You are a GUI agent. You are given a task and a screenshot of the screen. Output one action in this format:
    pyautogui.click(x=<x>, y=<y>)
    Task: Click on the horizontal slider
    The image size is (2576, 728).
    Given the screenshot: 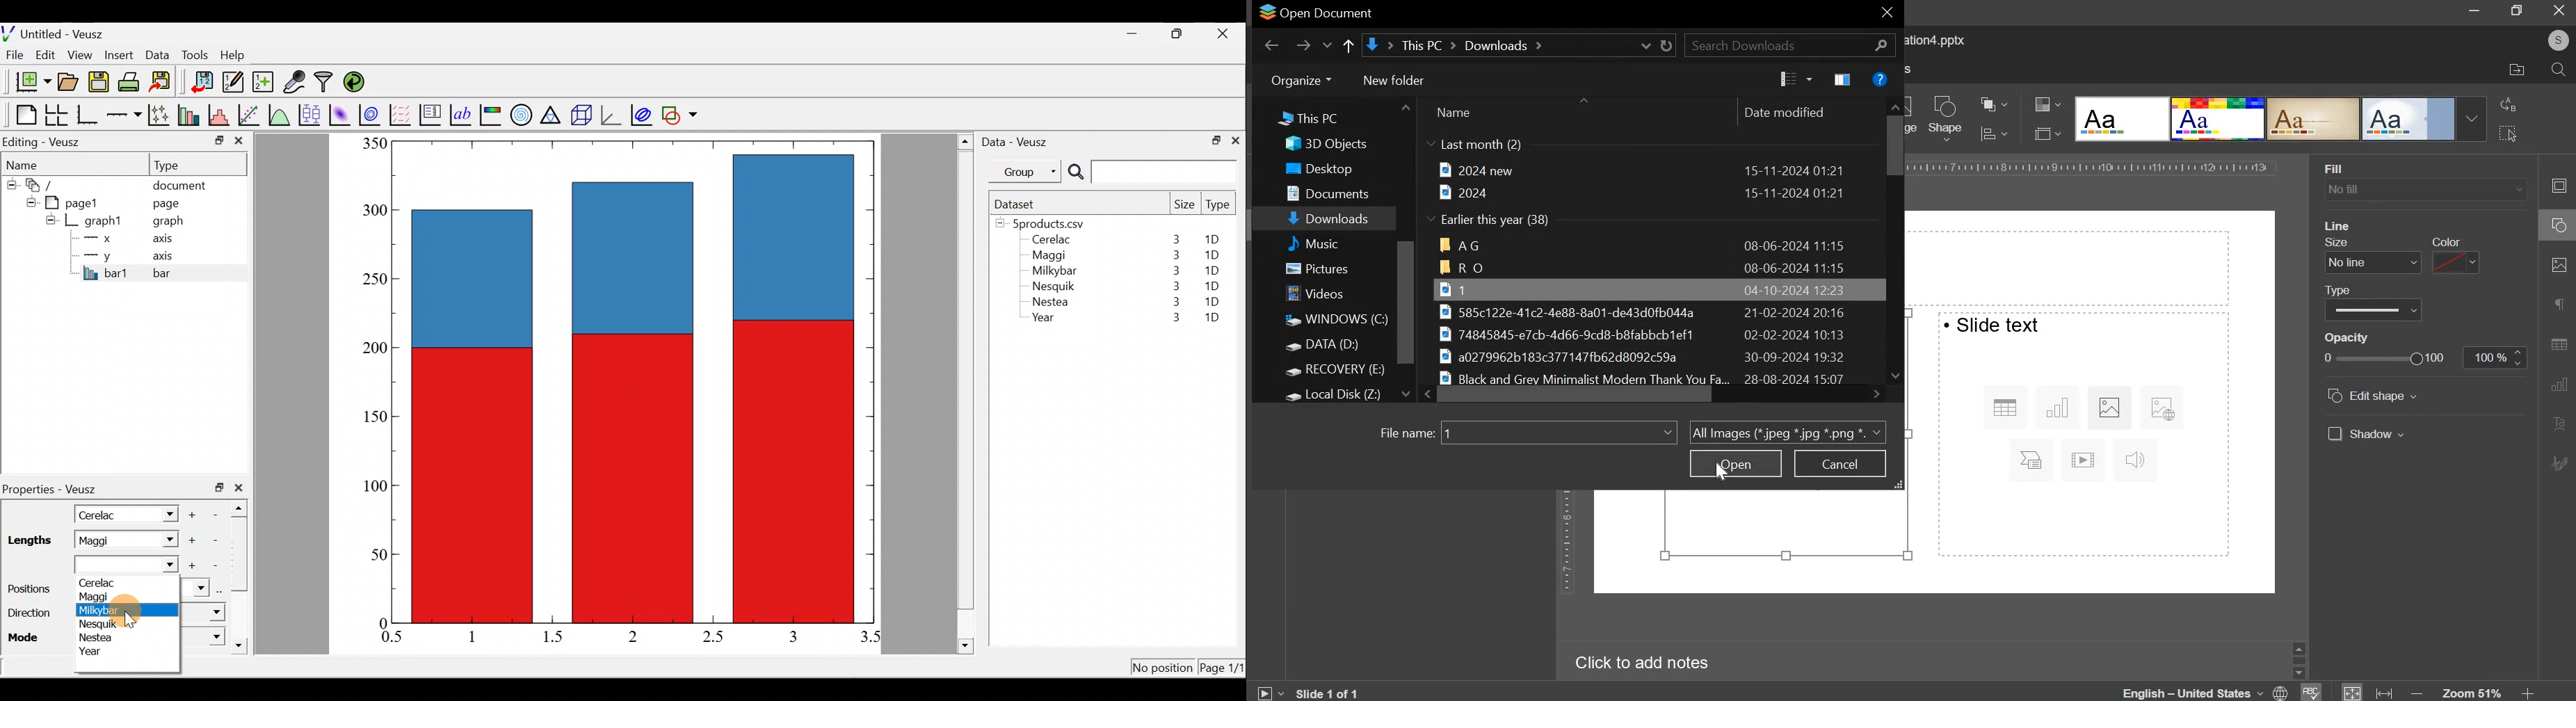 What is the action you would take?
    pyautogui.click(x=1653, y=394)
    